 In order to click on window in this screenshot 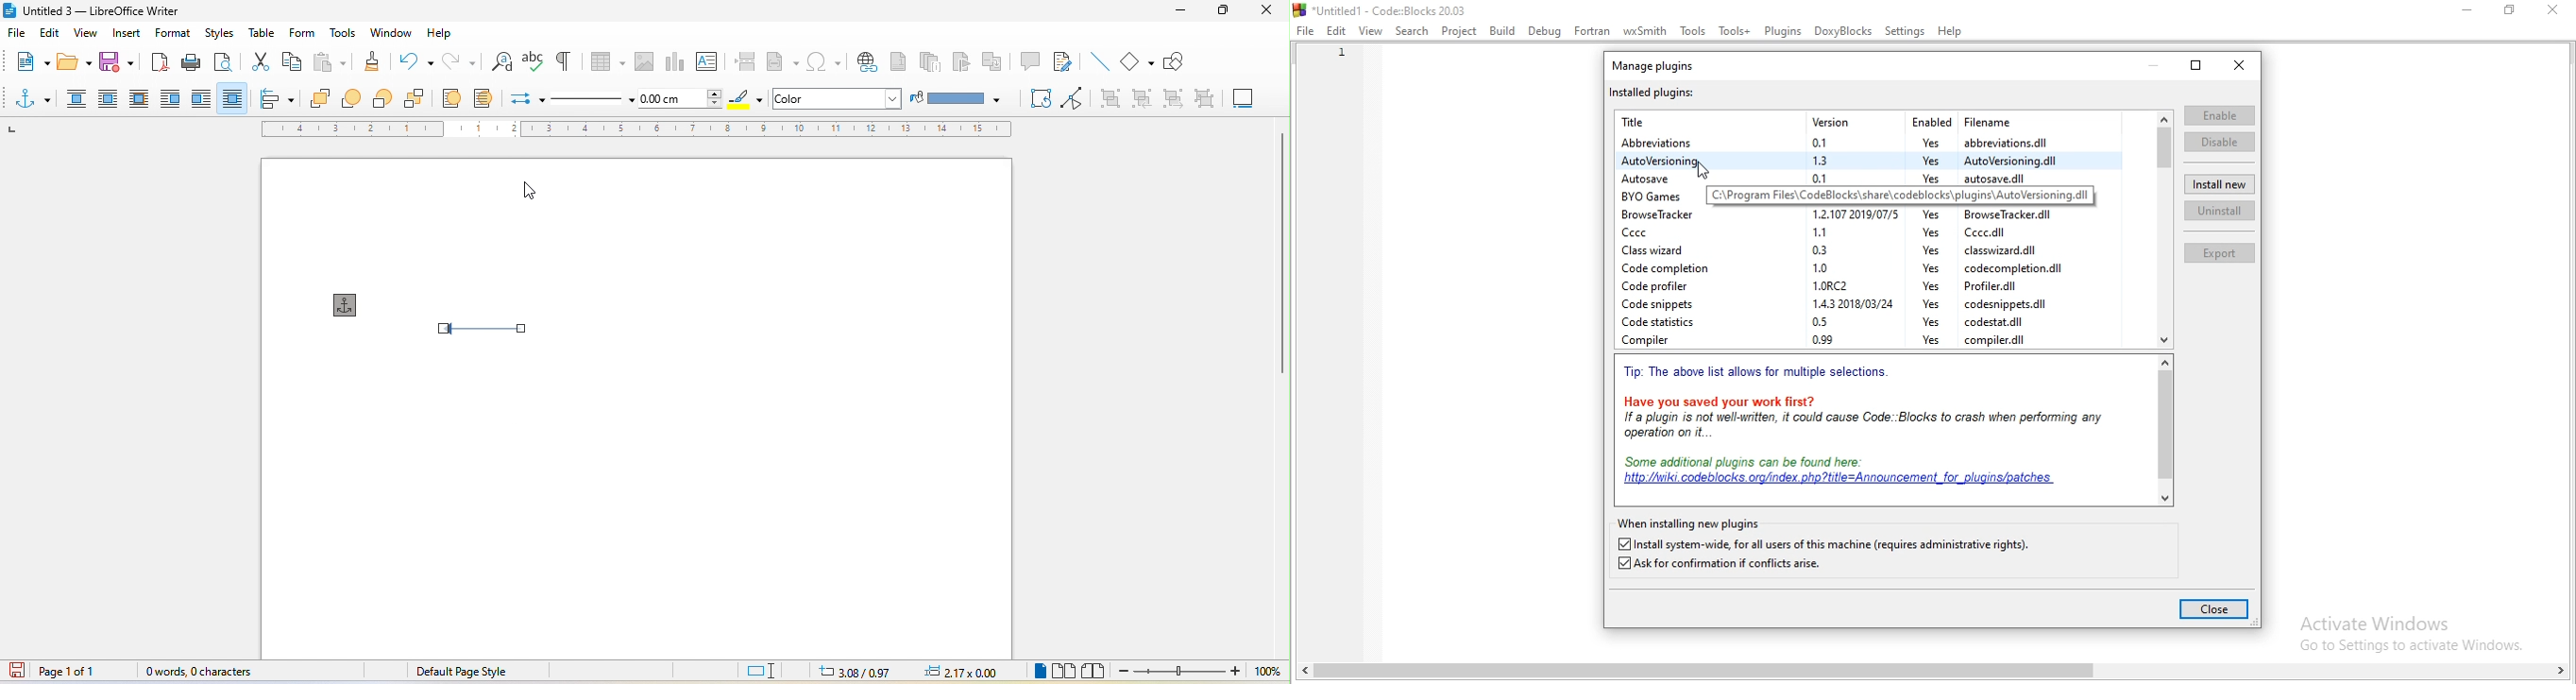, I will do `click(391, 33)`.